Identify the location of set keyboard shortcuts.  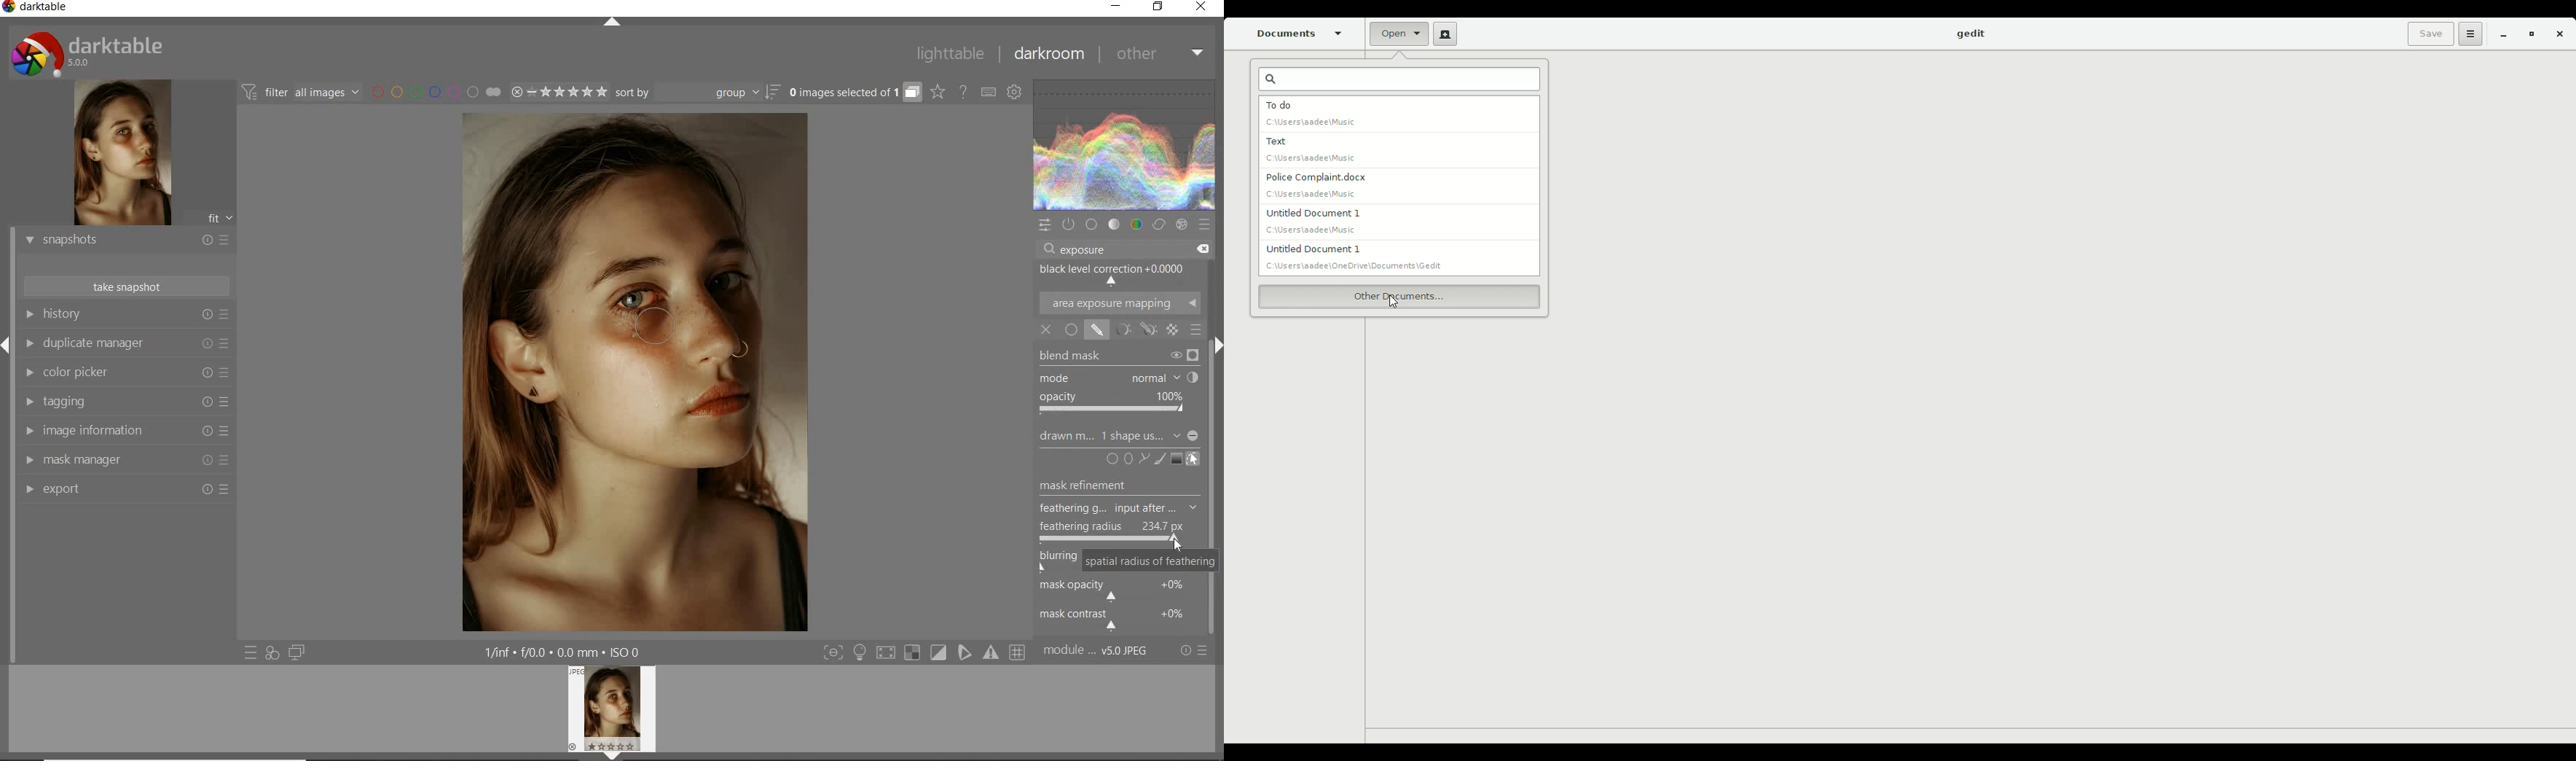
(987, 93).